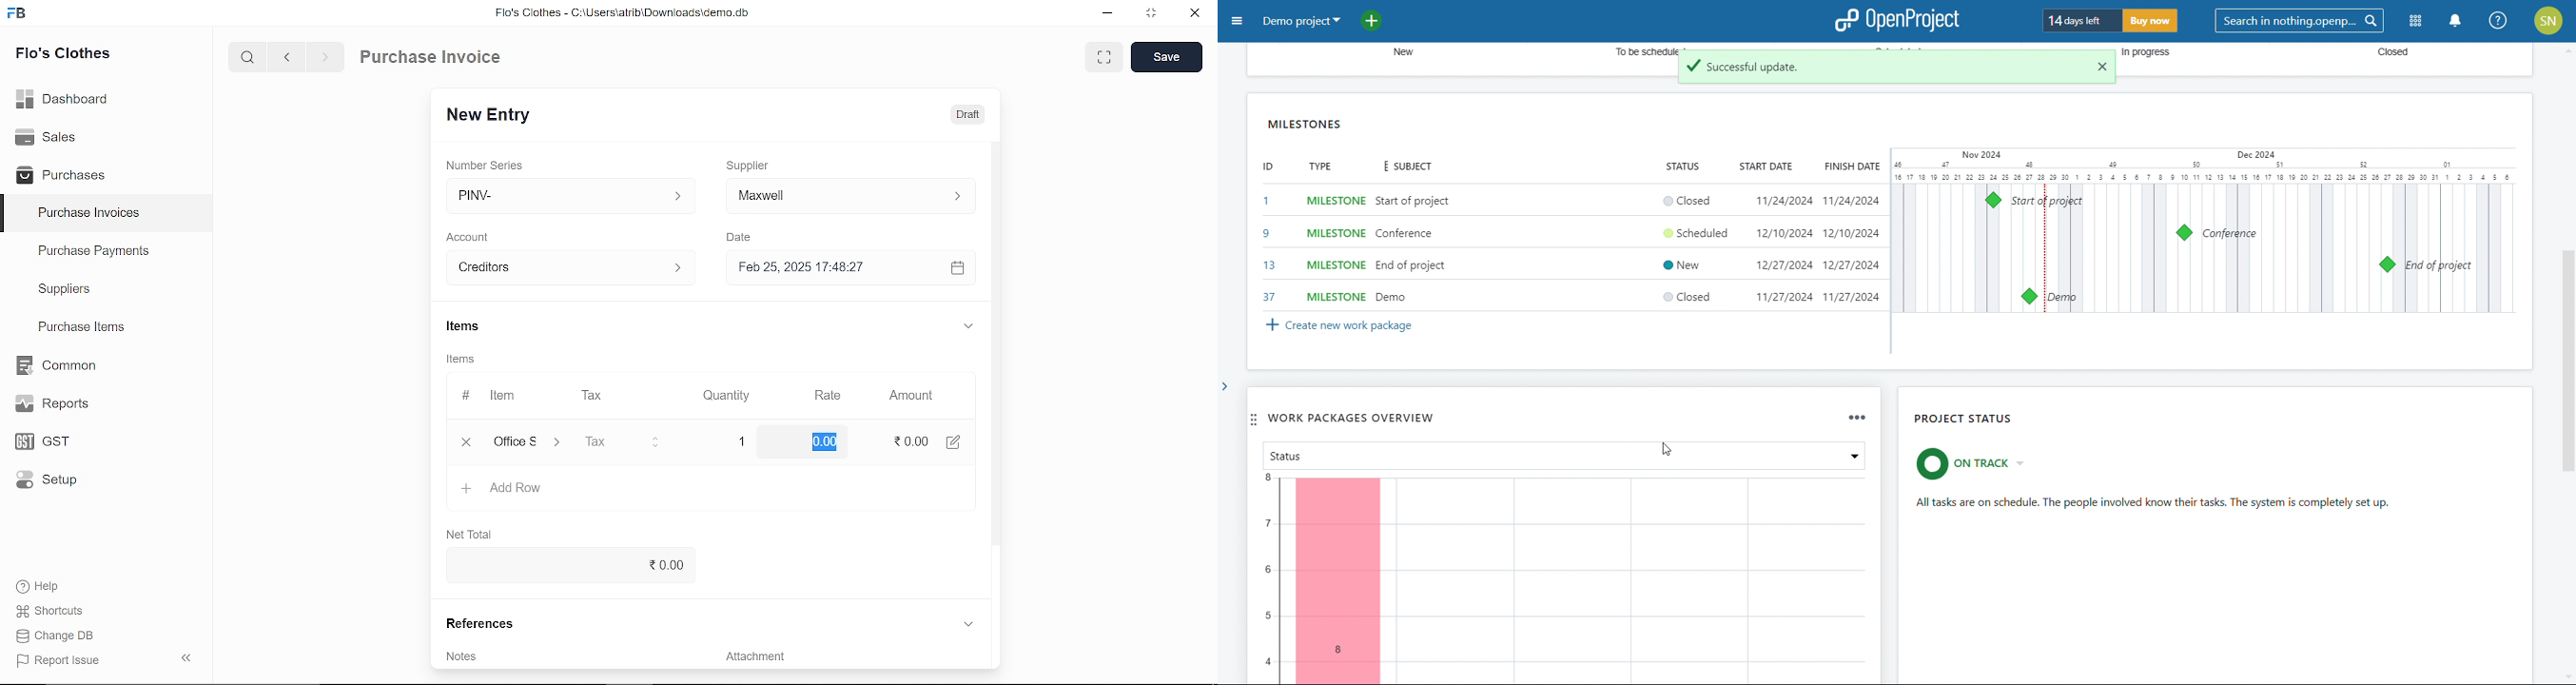 This screenshot has width=2576, height=700. Describe the element at coordinates (491, 165) in the screenshot. I see `‘Number Series` at that location.